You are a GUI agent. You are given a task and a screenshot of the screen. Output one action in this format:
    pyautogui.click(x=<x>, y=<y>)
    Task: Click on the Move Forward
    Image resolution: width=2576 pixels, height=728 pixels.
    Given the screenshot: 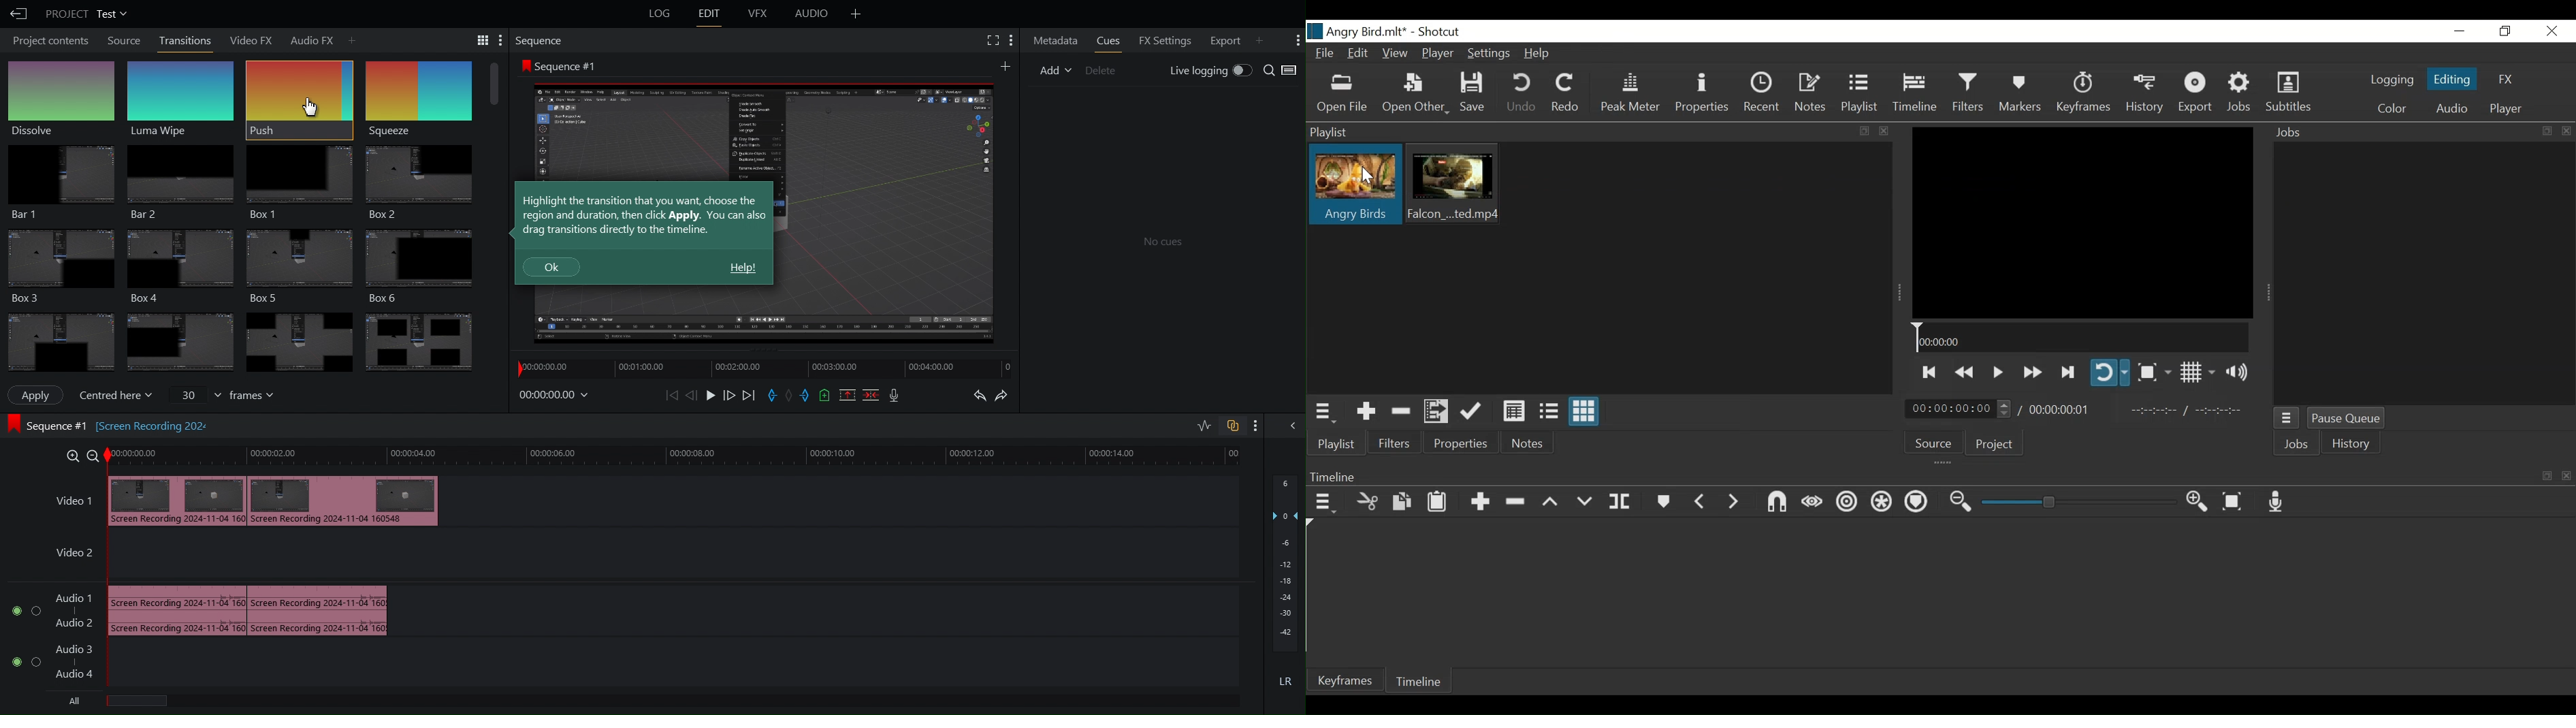 What is the action you would take?
    pyautogui.click(x=729, y=396)
    